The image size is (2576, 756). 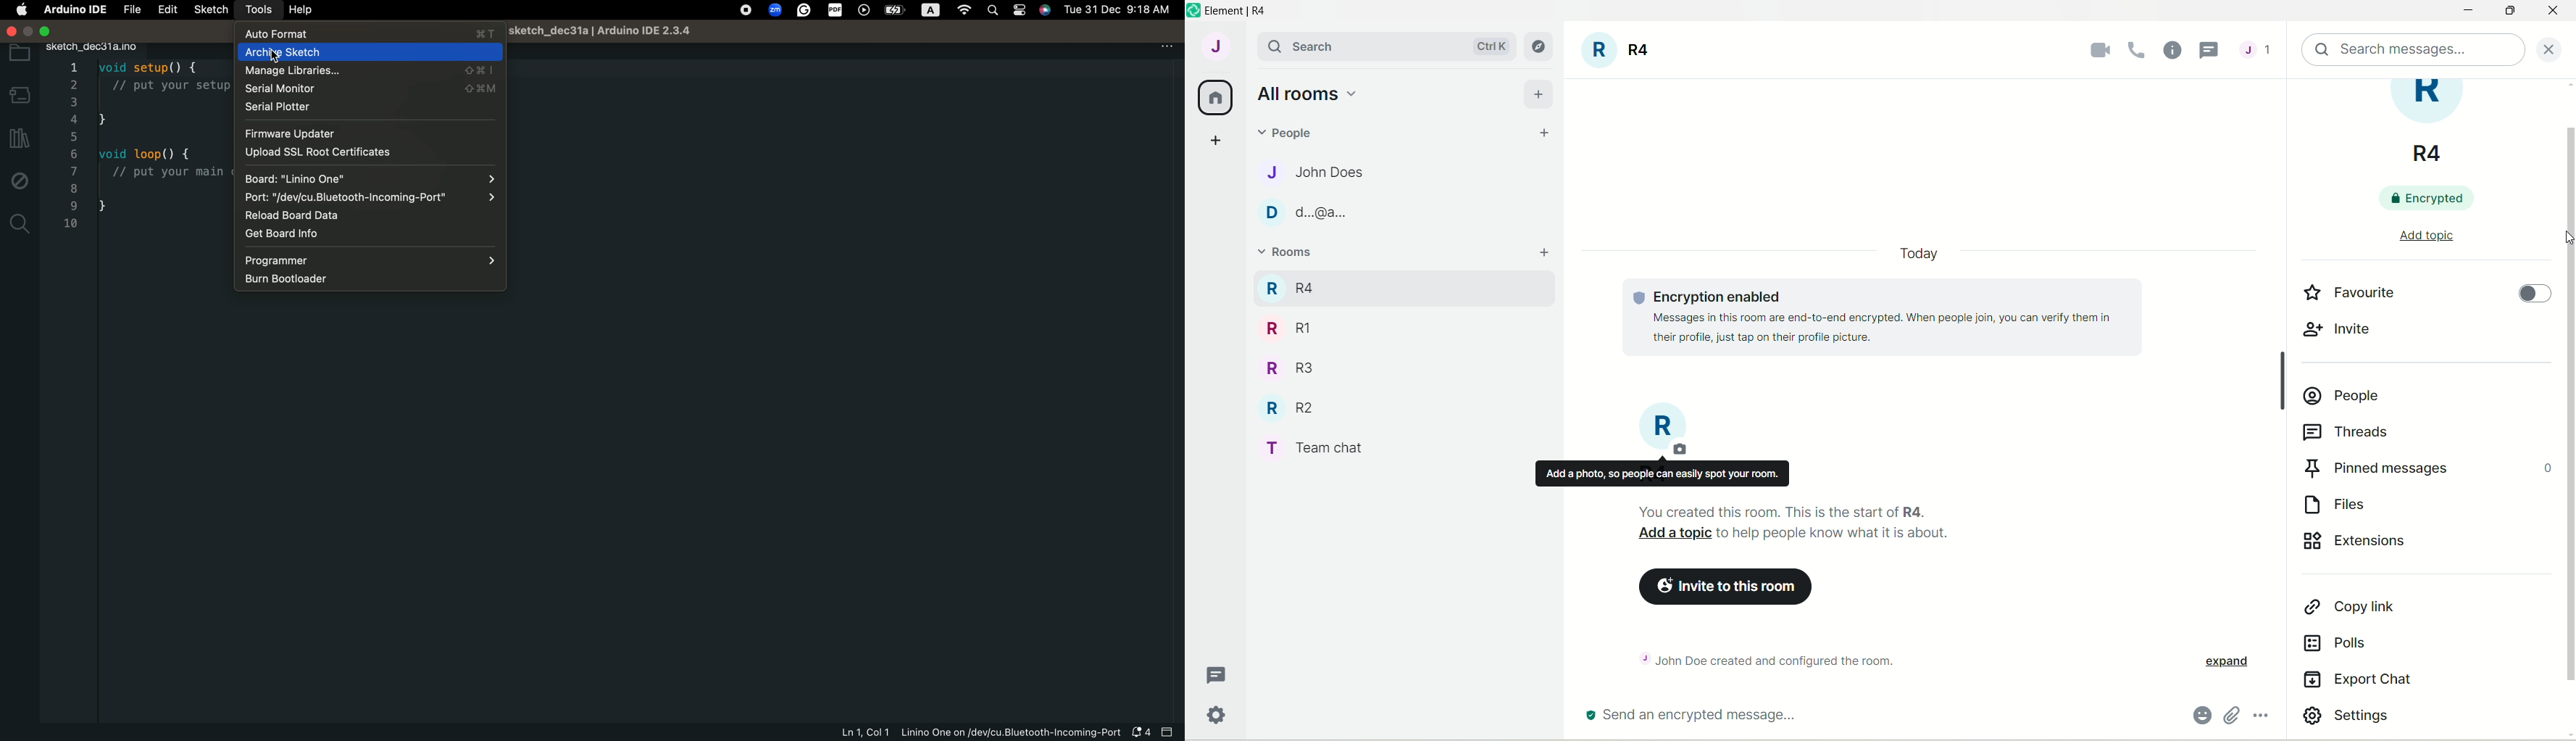 What do you see at coordinates (2231, 716) in the screenshot?
I see `attachments` at bounding box center [2231, 716].